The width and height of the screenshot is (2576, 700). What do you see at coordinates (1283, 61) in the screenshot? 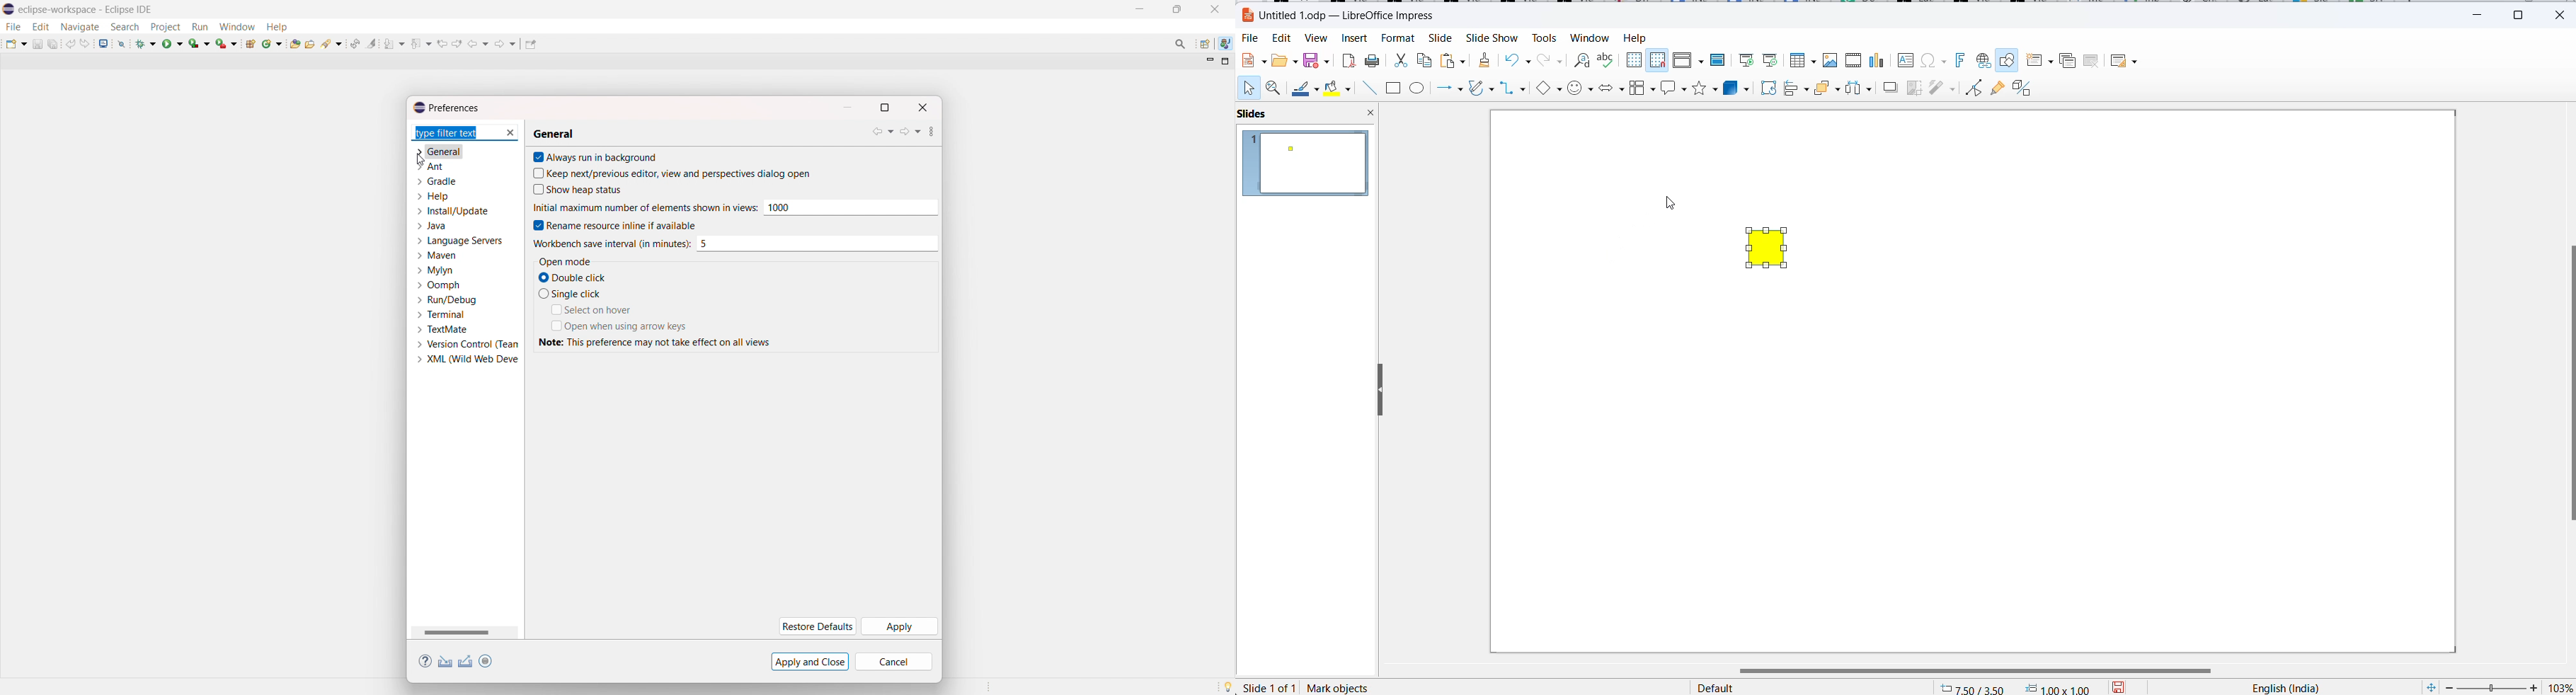
I see `fill options` at bounding box center [1283, 61].